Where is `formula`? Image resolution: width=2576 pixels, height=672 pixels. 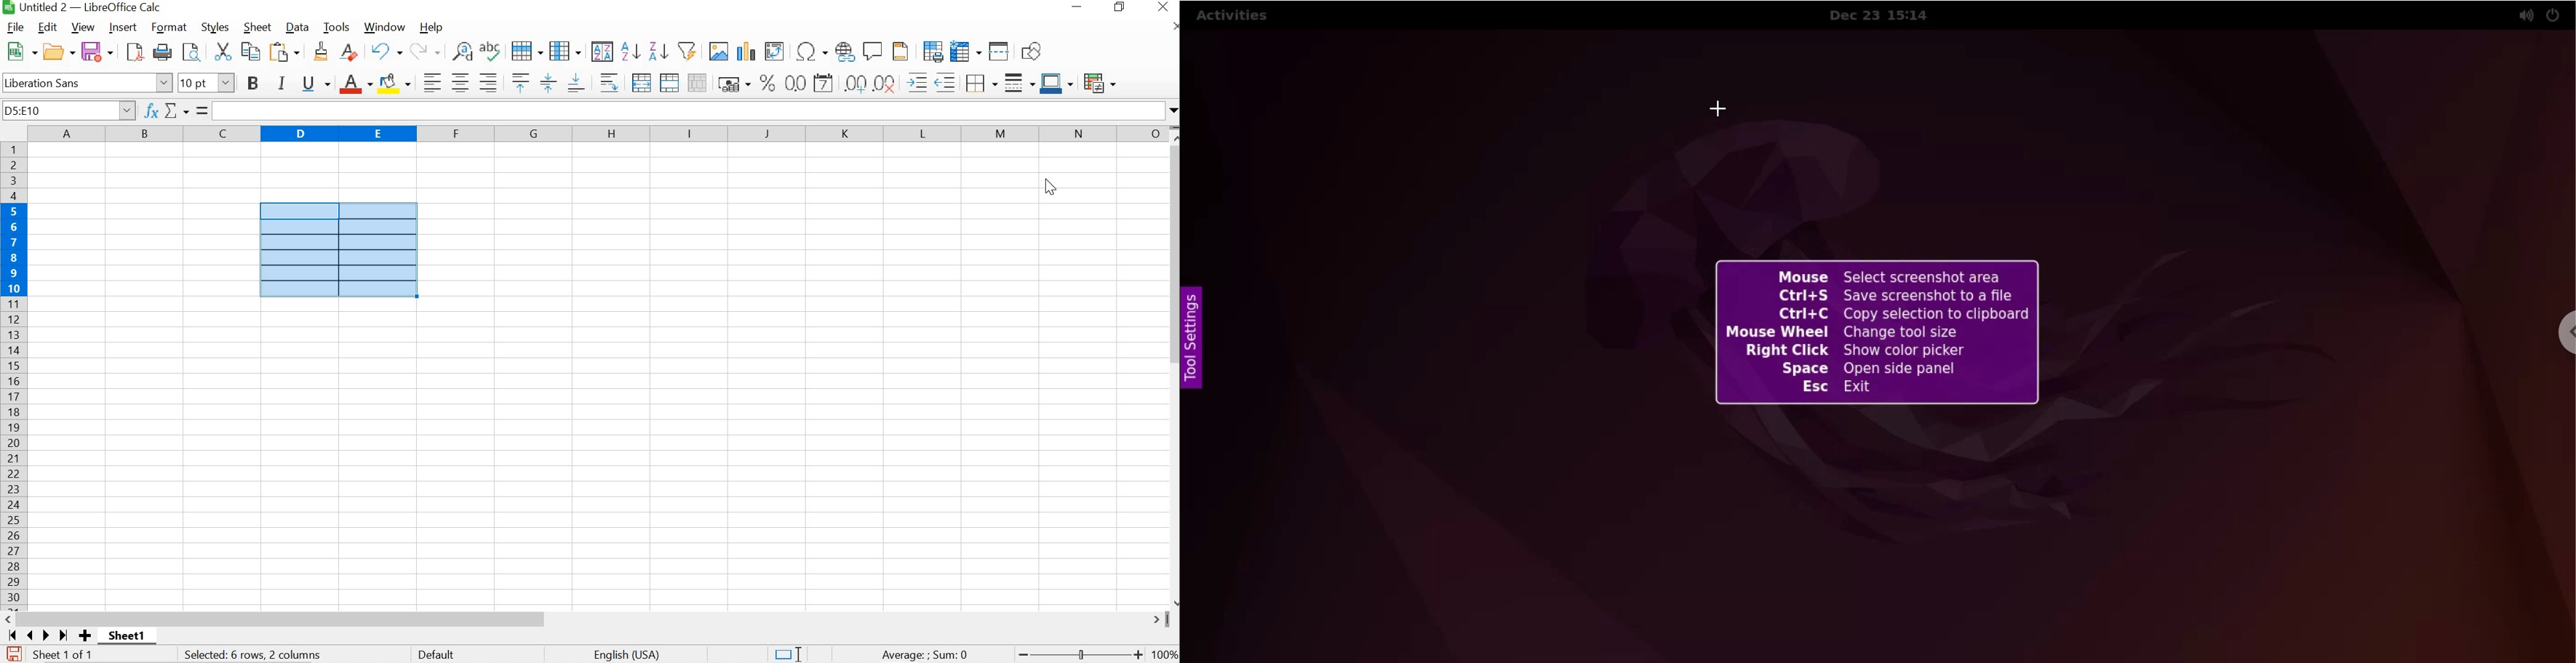 formula is located at coordinates (925, 656).